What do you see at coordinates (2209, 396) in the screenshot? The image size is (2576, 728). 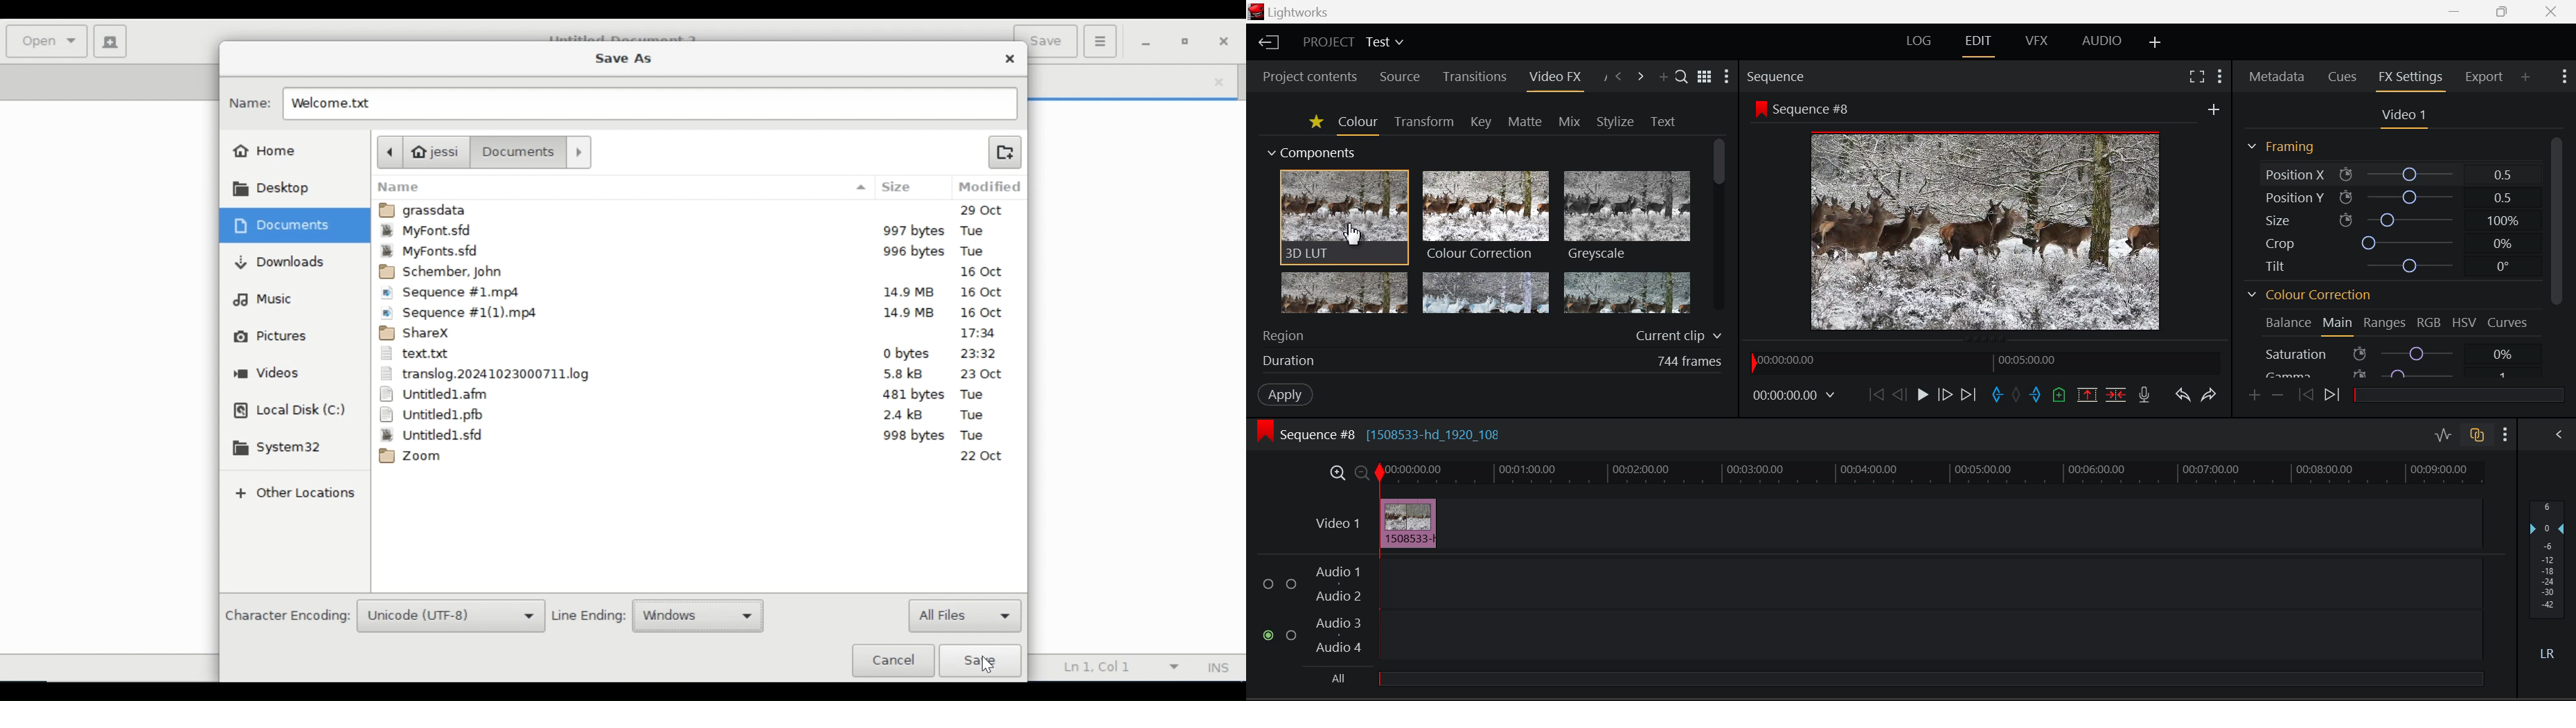 I see `Redo` at bounding box center [2209, 396].